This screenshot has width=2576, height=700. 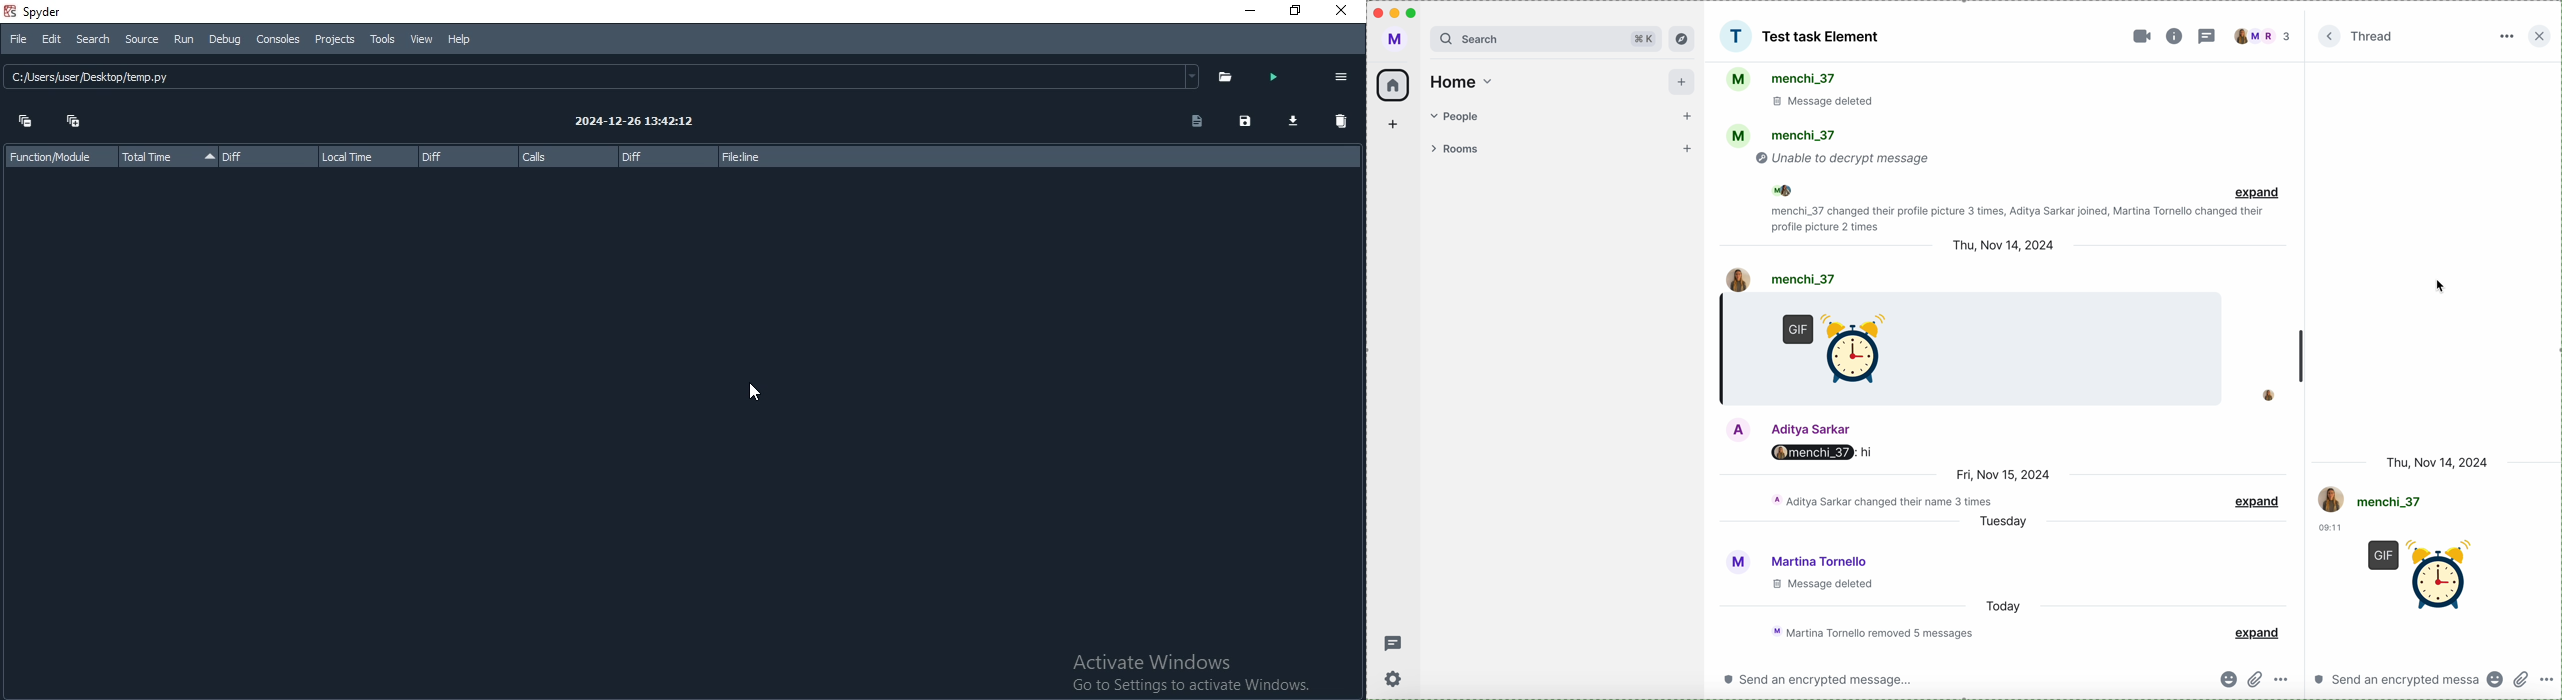 I want to click on attach files, so click(x=2255, y=677).